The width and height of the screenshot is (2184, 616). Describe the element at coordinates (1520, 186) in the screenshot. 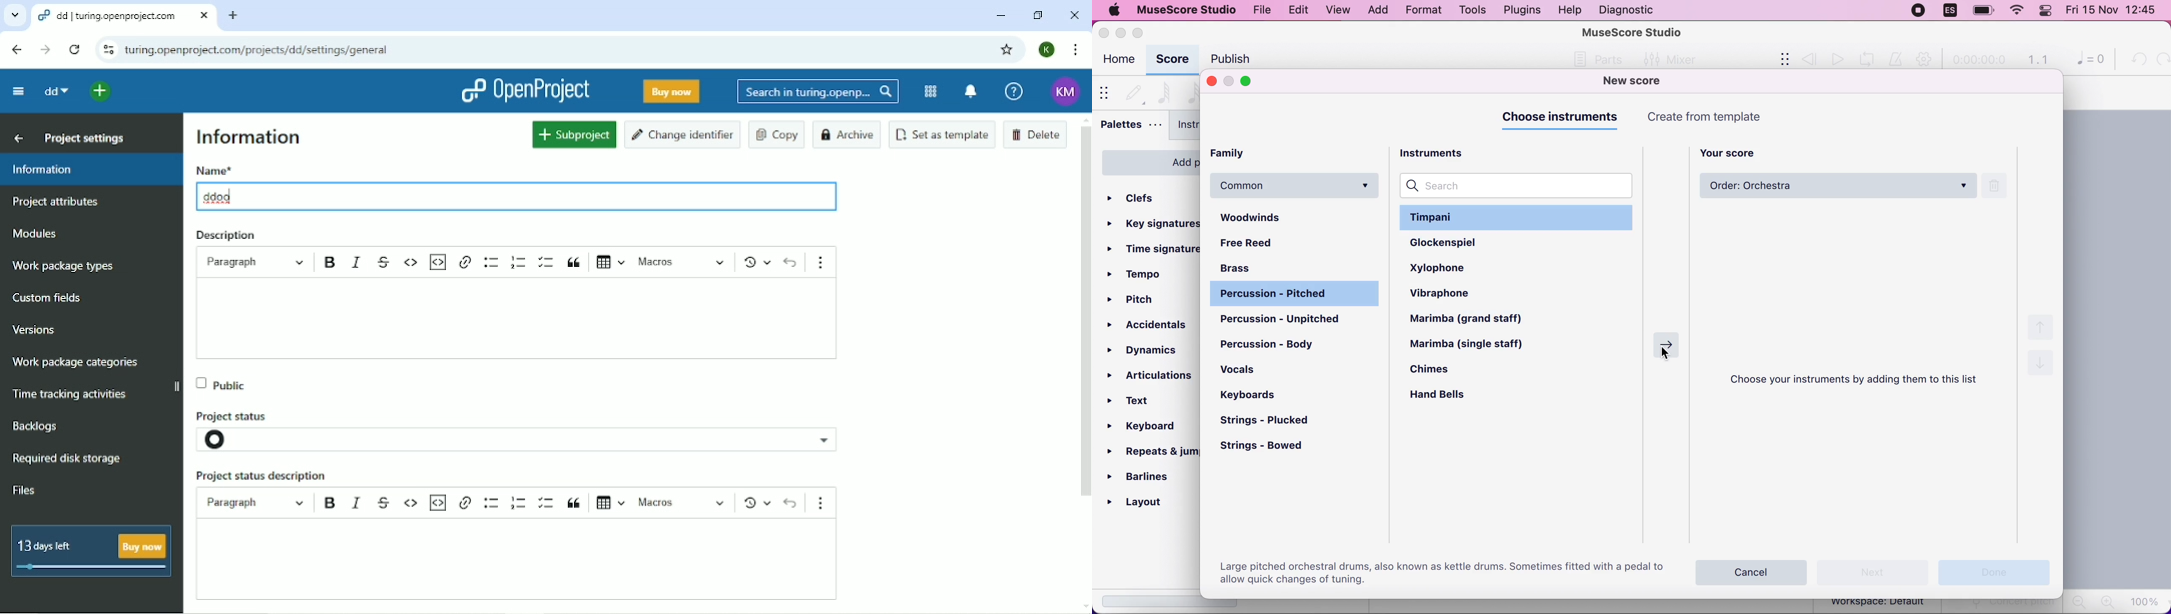

I see `search` at that location.